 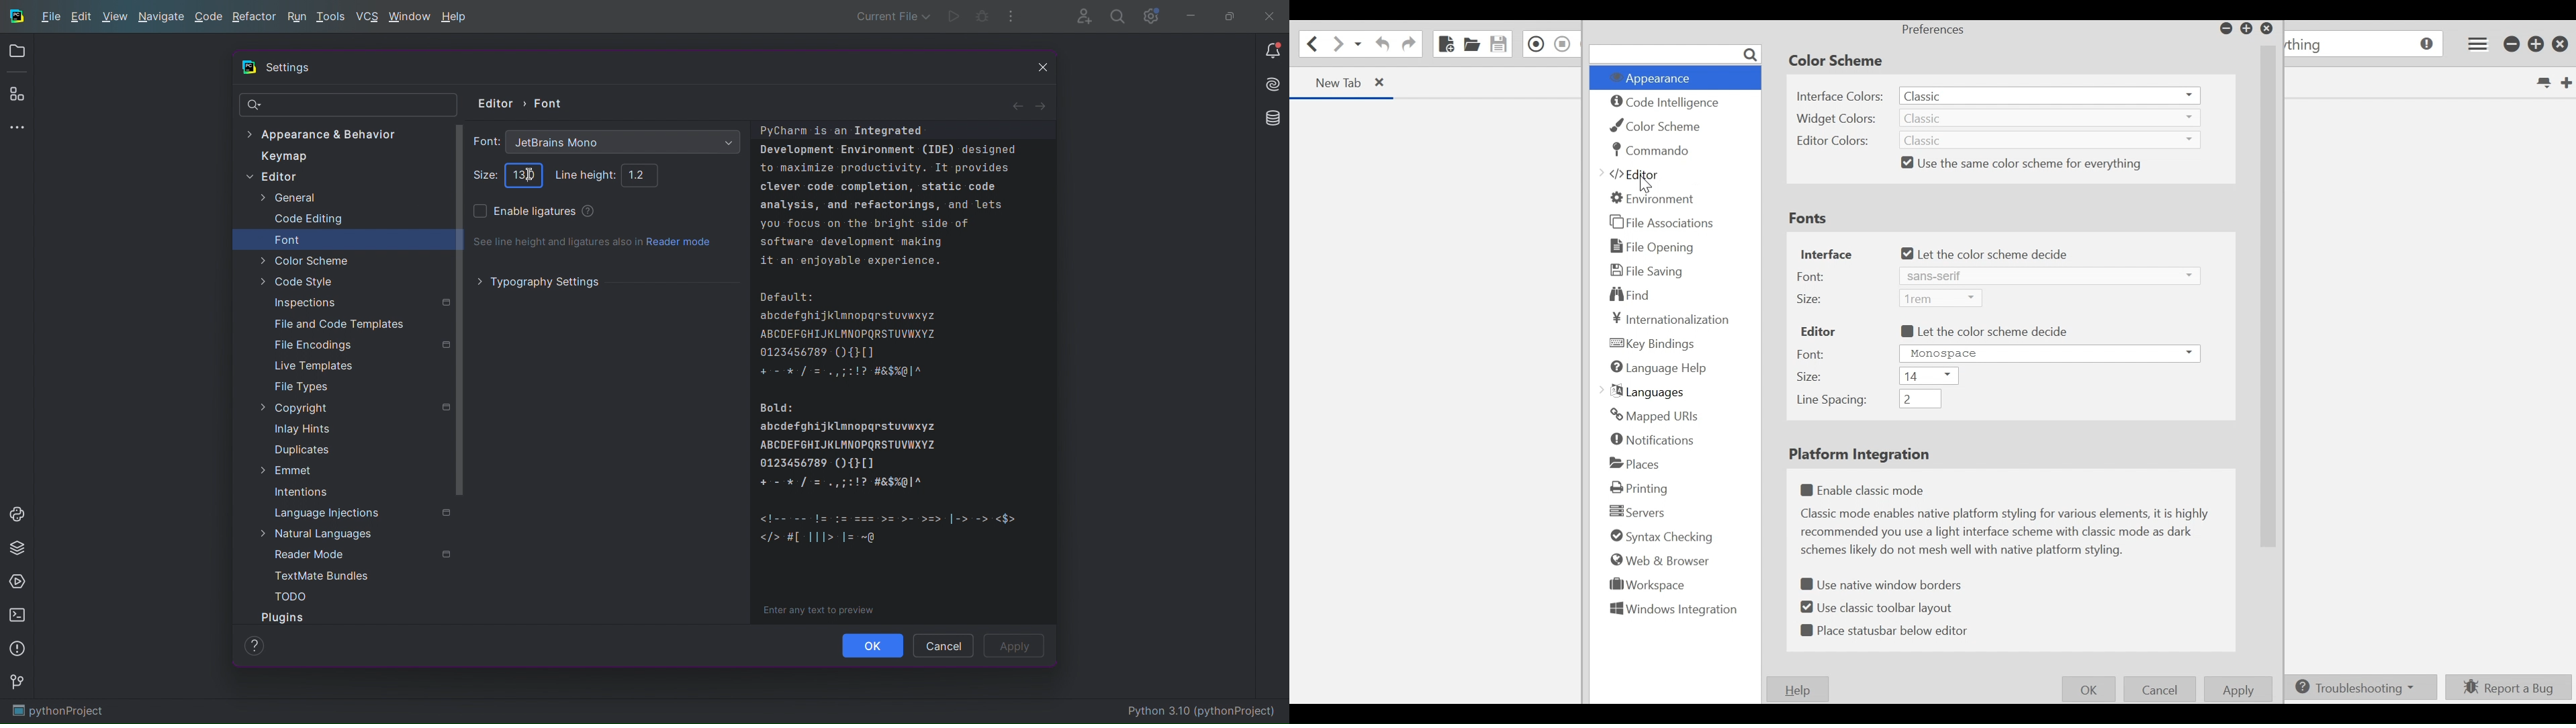 What do you see at coordinates (1649, 586) in the screenshot?
I see `Workspace` at bounding box center [1649, 586].